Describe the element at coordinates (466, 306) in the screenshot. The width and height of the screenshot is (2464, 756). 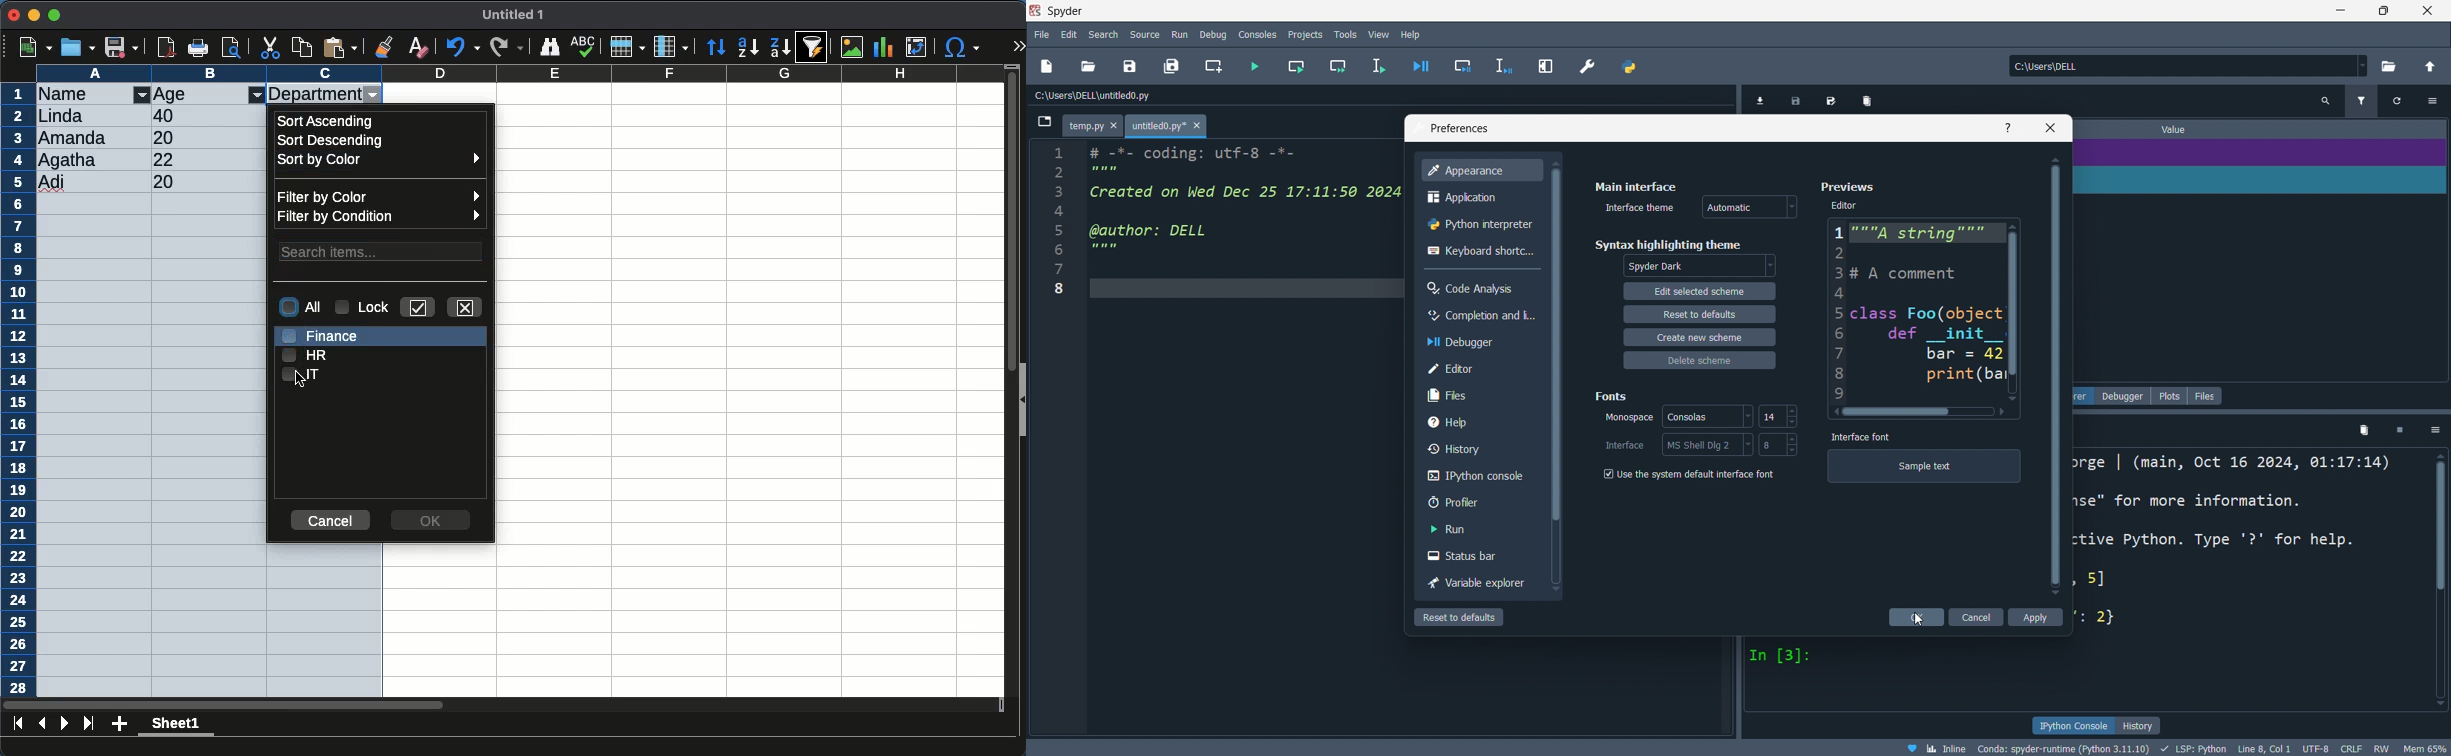
I see `close` at that location.